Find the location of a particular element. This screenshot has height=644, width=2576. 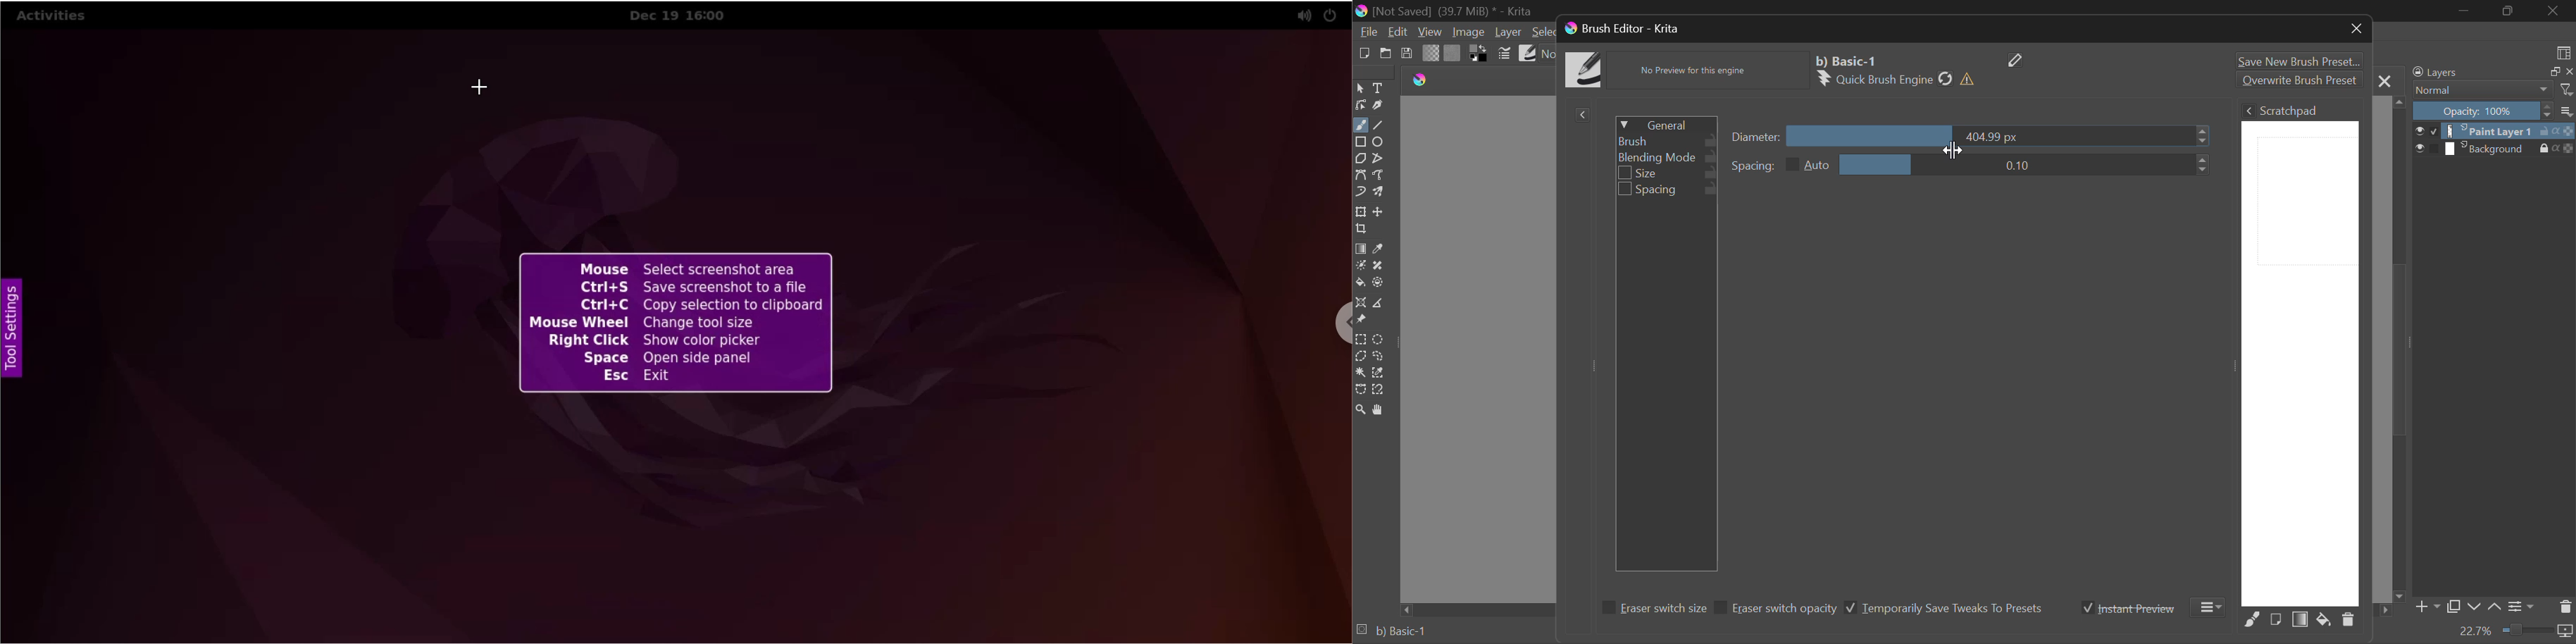

Fill area with current Image is located at coordinates (2275, 620).